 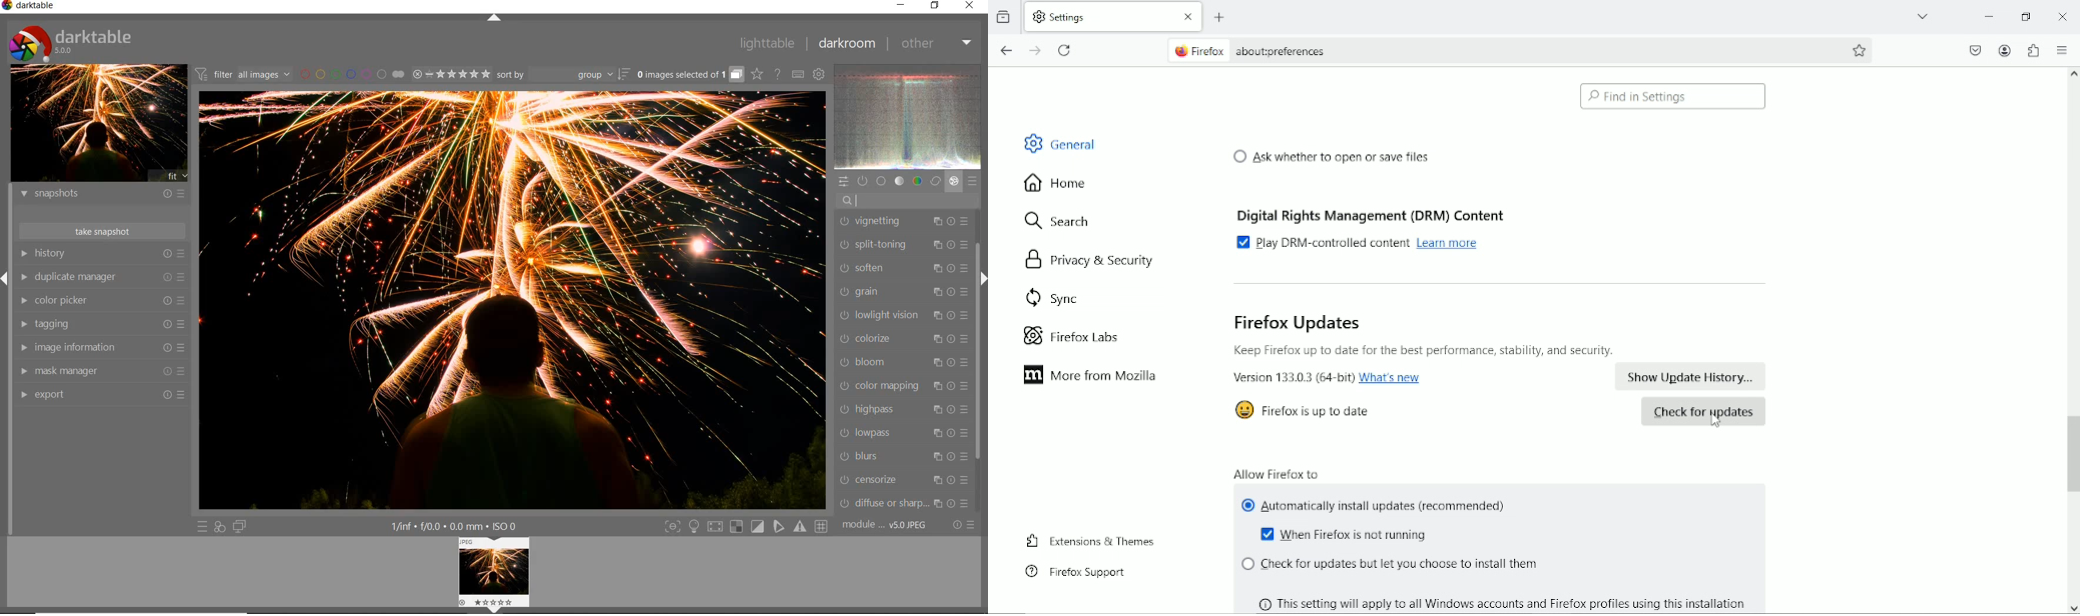 I want to click on home, so click(x=1055, y=184).